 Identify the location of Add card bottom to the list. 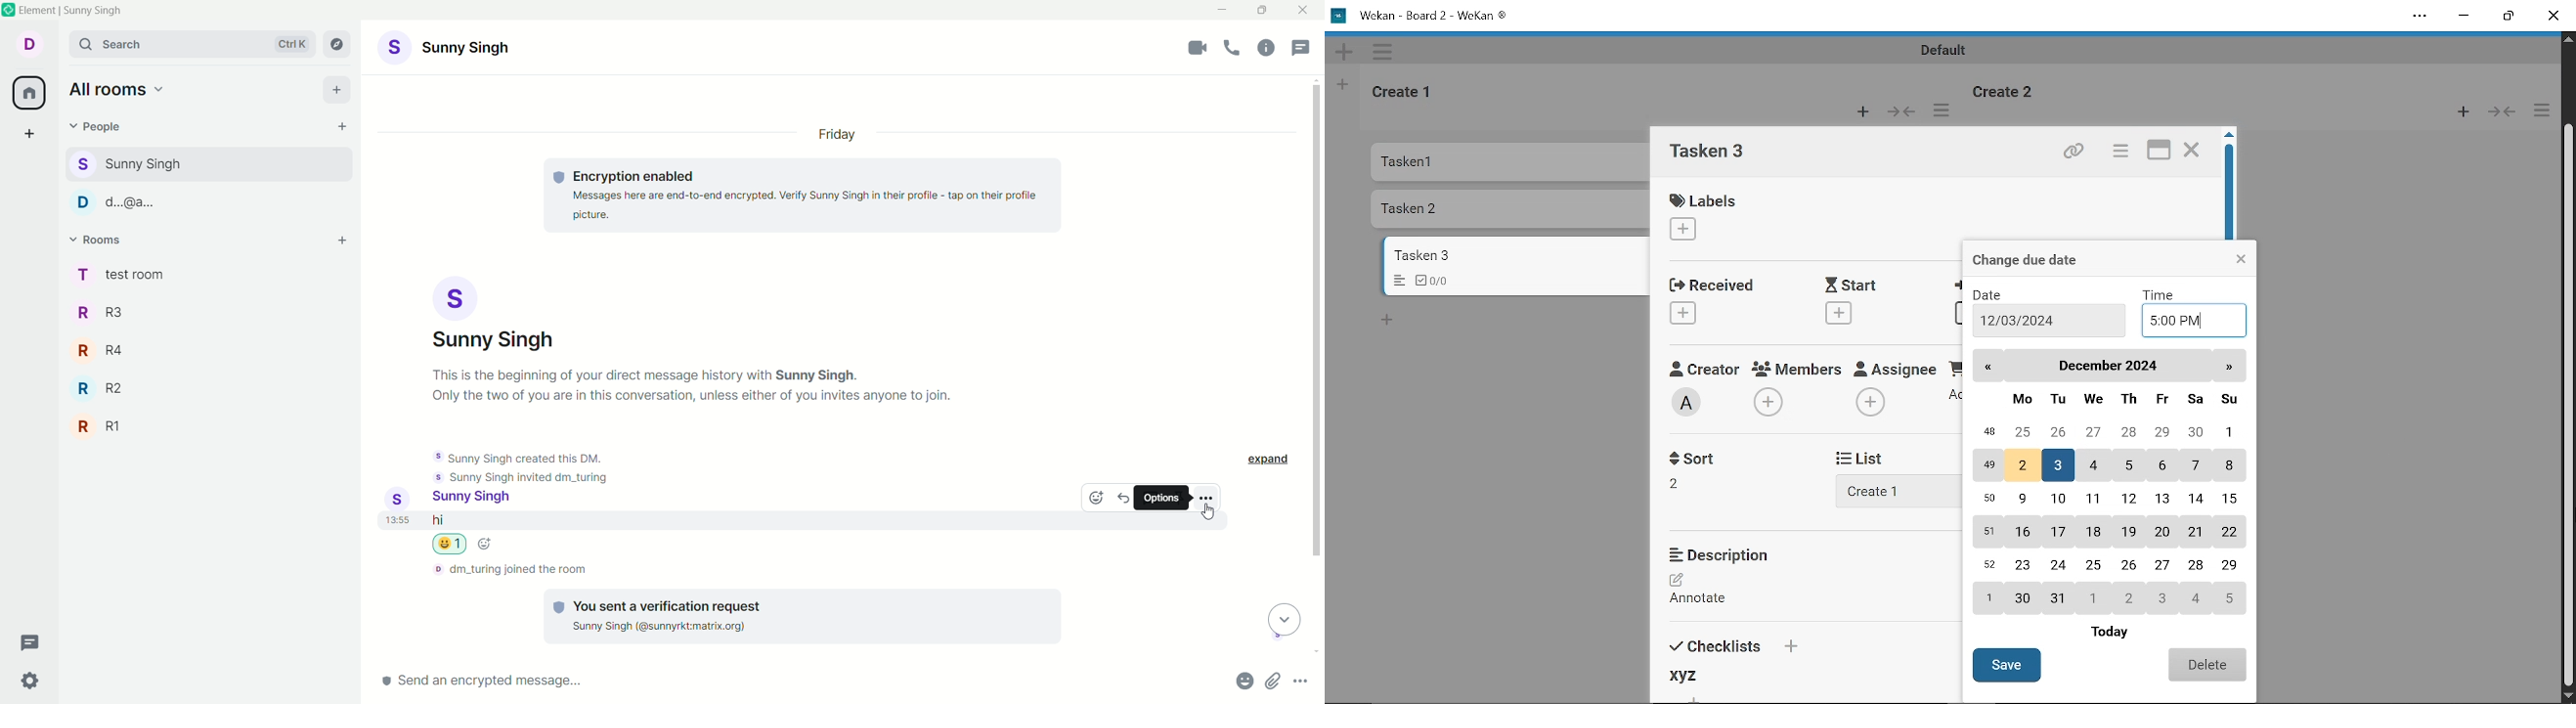
(1386, 321).